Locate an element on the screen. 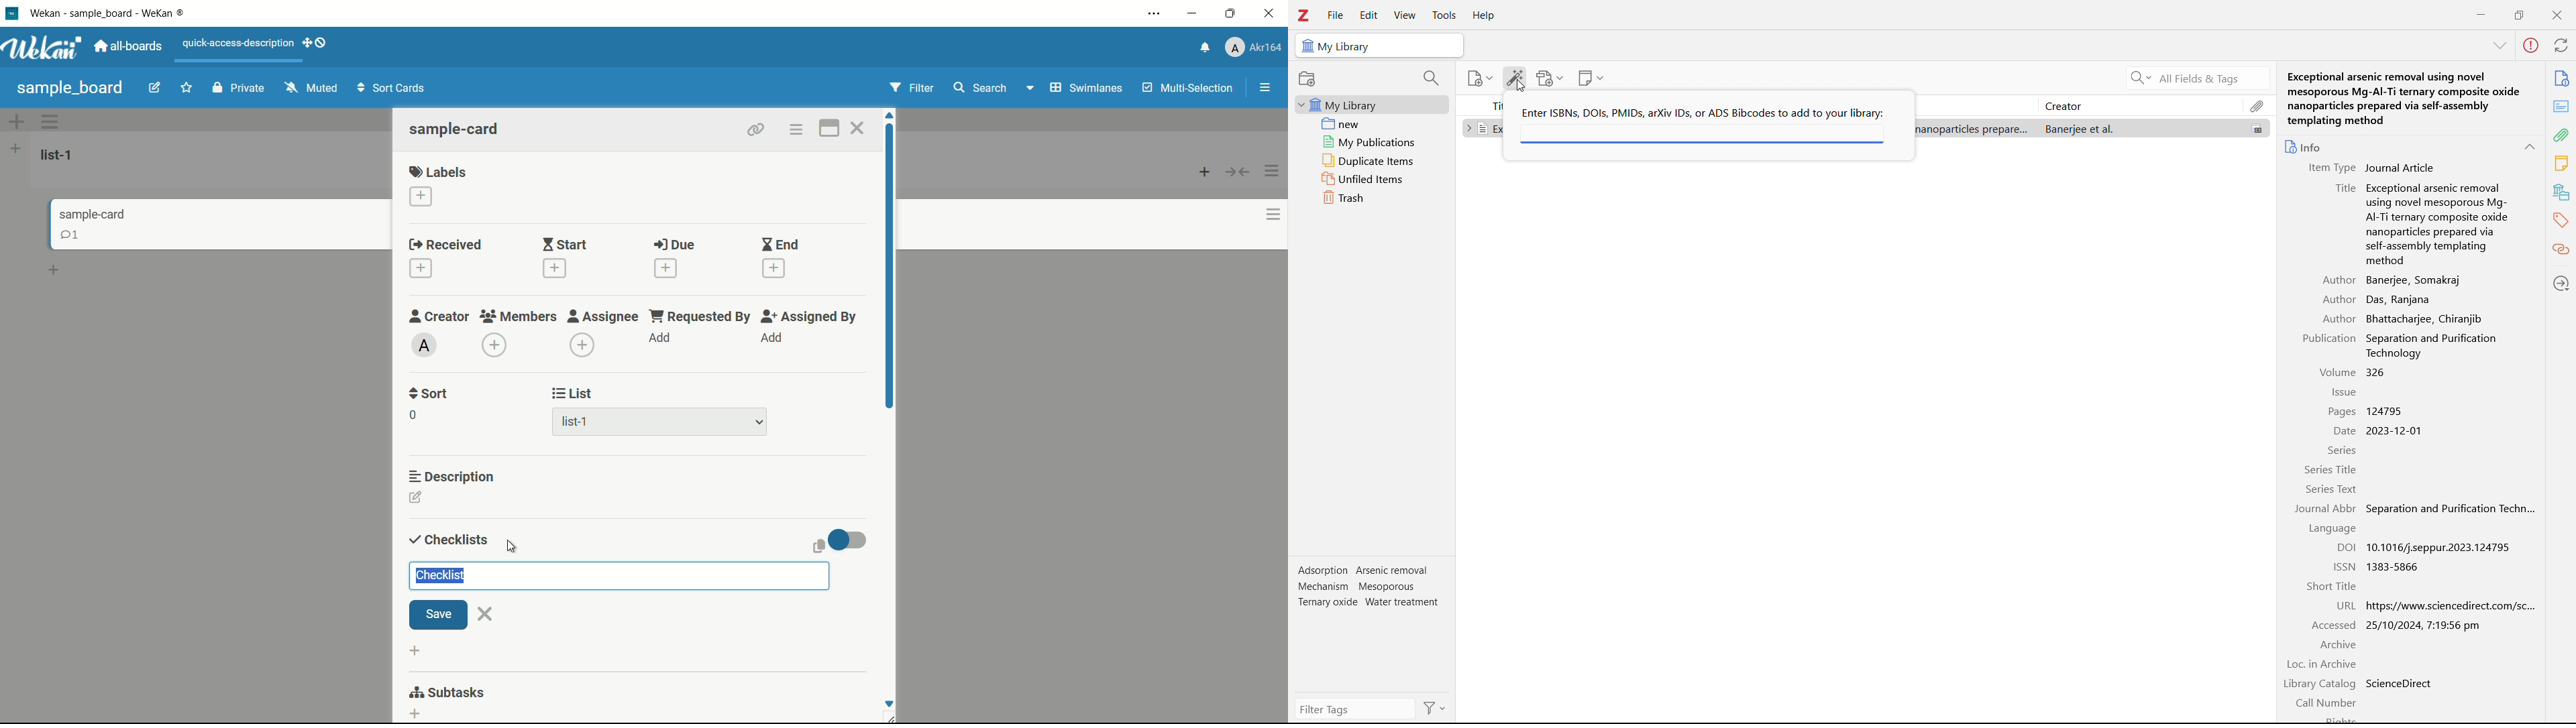 This screenshot has width=2576, height=728. search all fields & tags is located at coordinates (2195, 78).